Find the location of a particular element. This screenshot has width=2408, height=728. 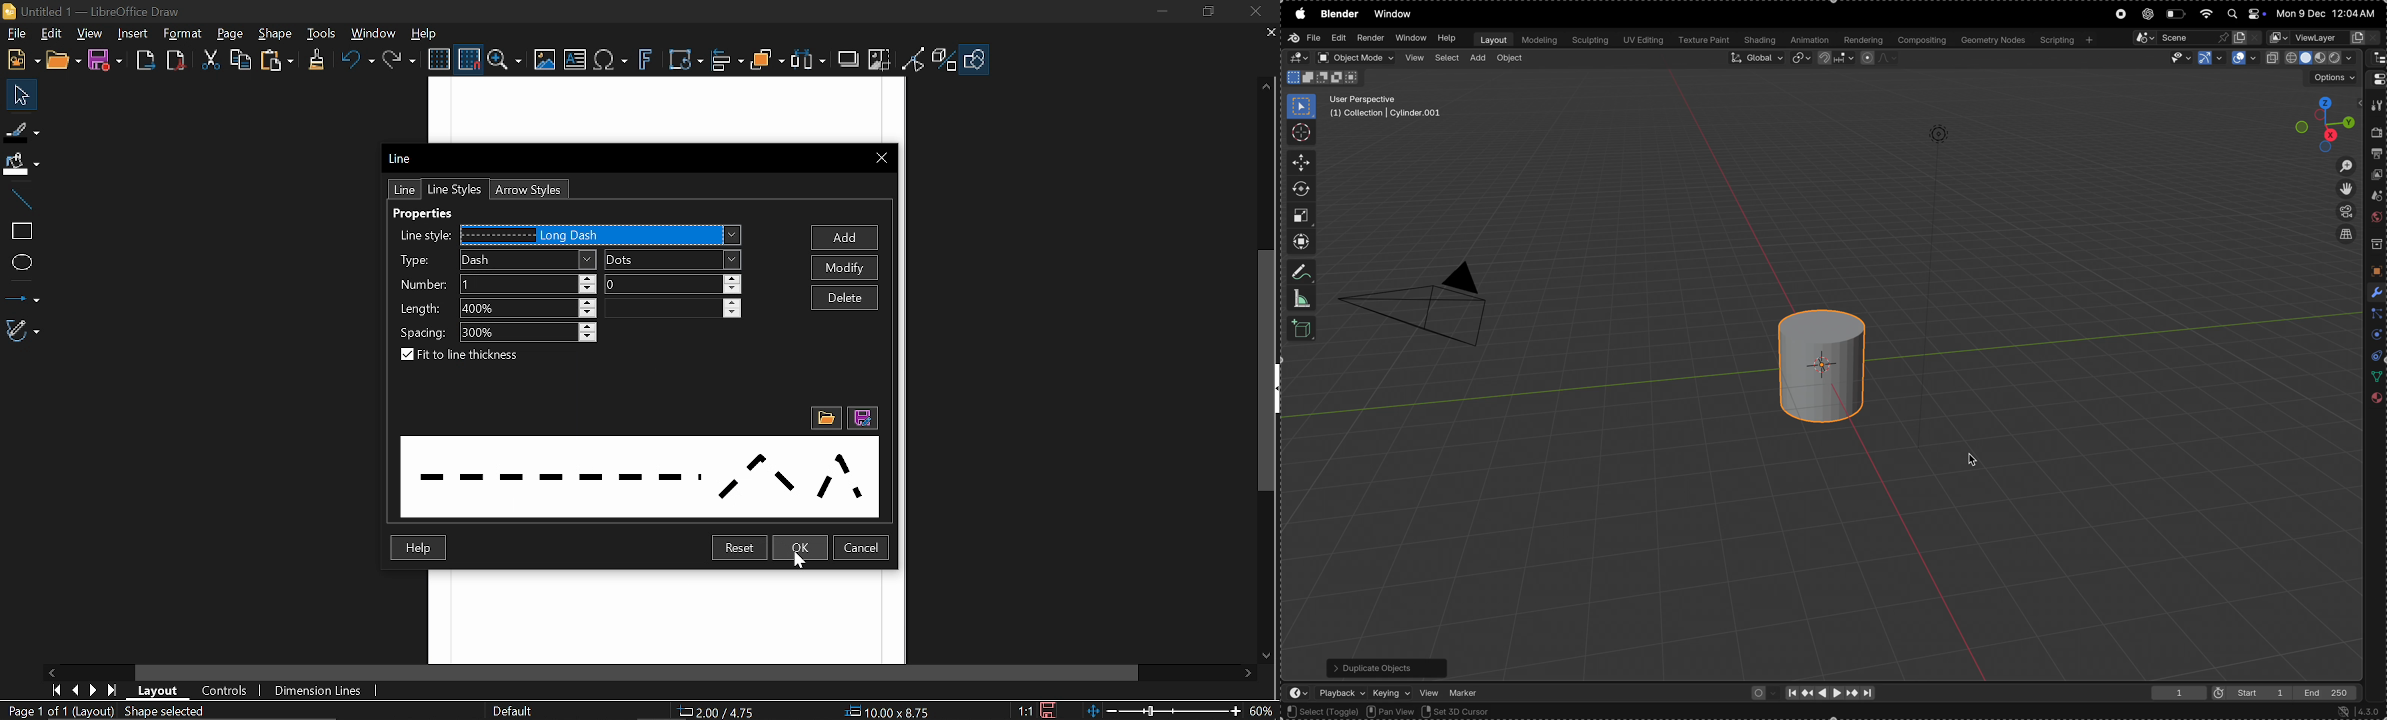

Spacing: is located at coordinates (424, 330).